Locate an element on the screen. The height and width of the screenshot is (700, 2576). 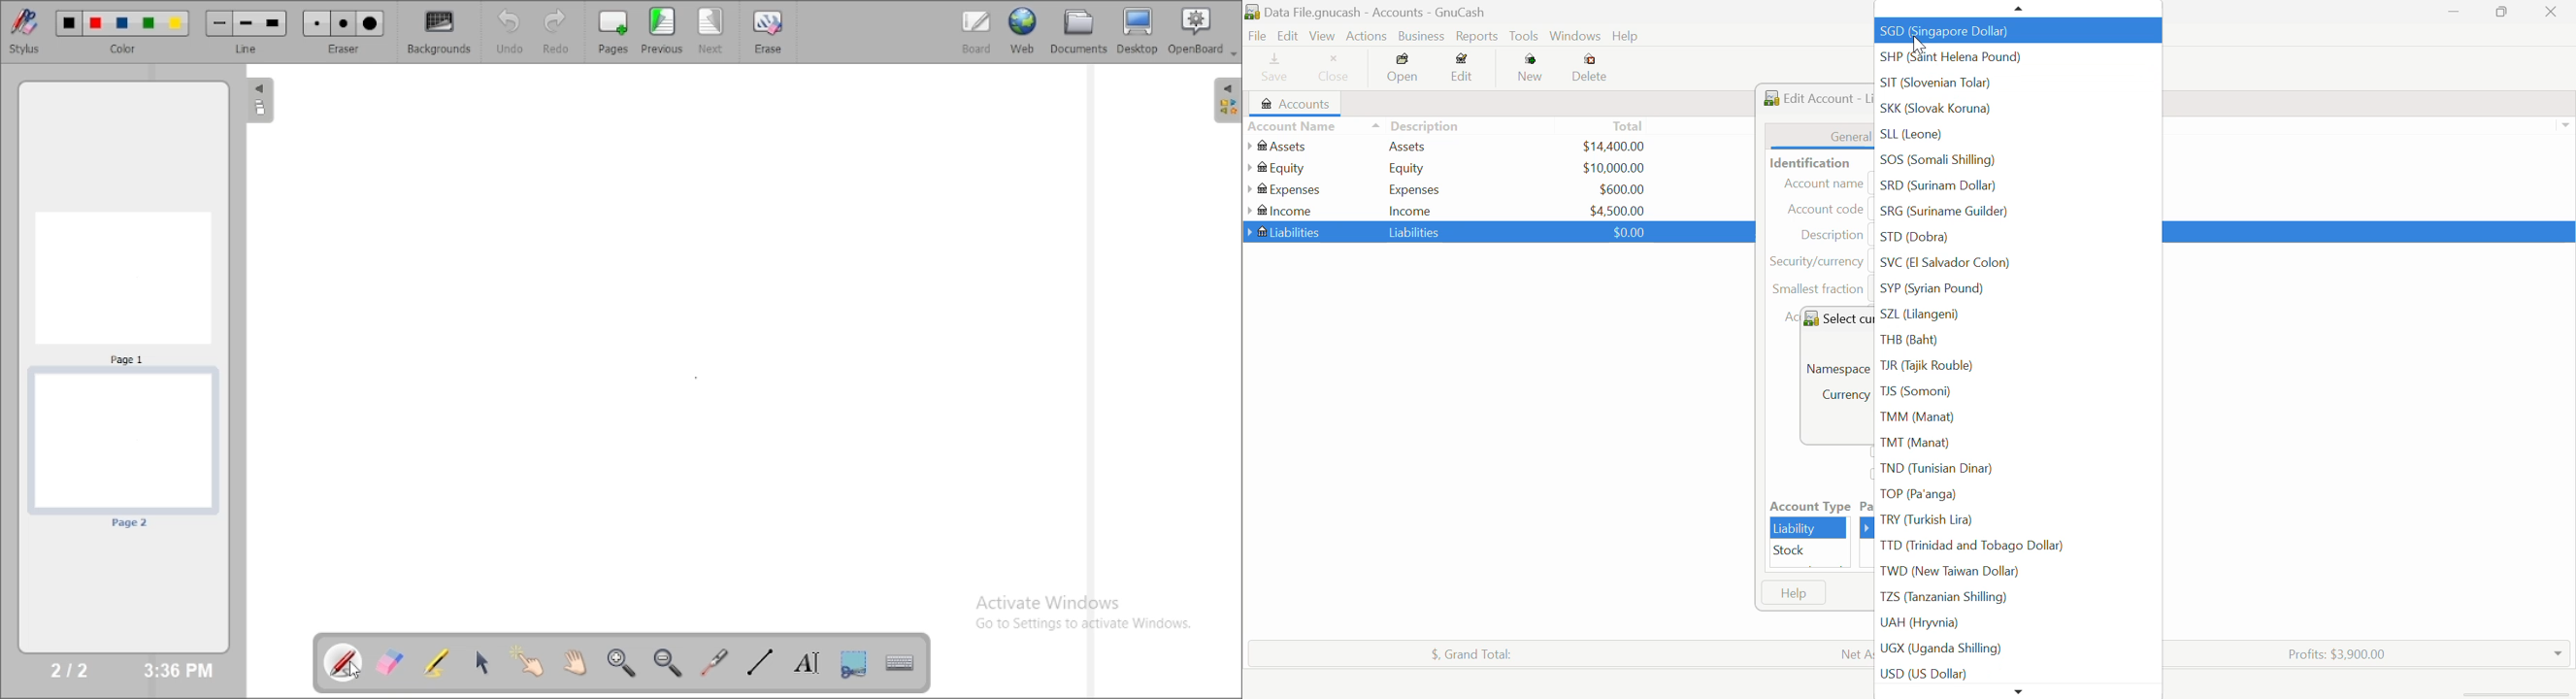
Total is located at coordinates (1629, 125).